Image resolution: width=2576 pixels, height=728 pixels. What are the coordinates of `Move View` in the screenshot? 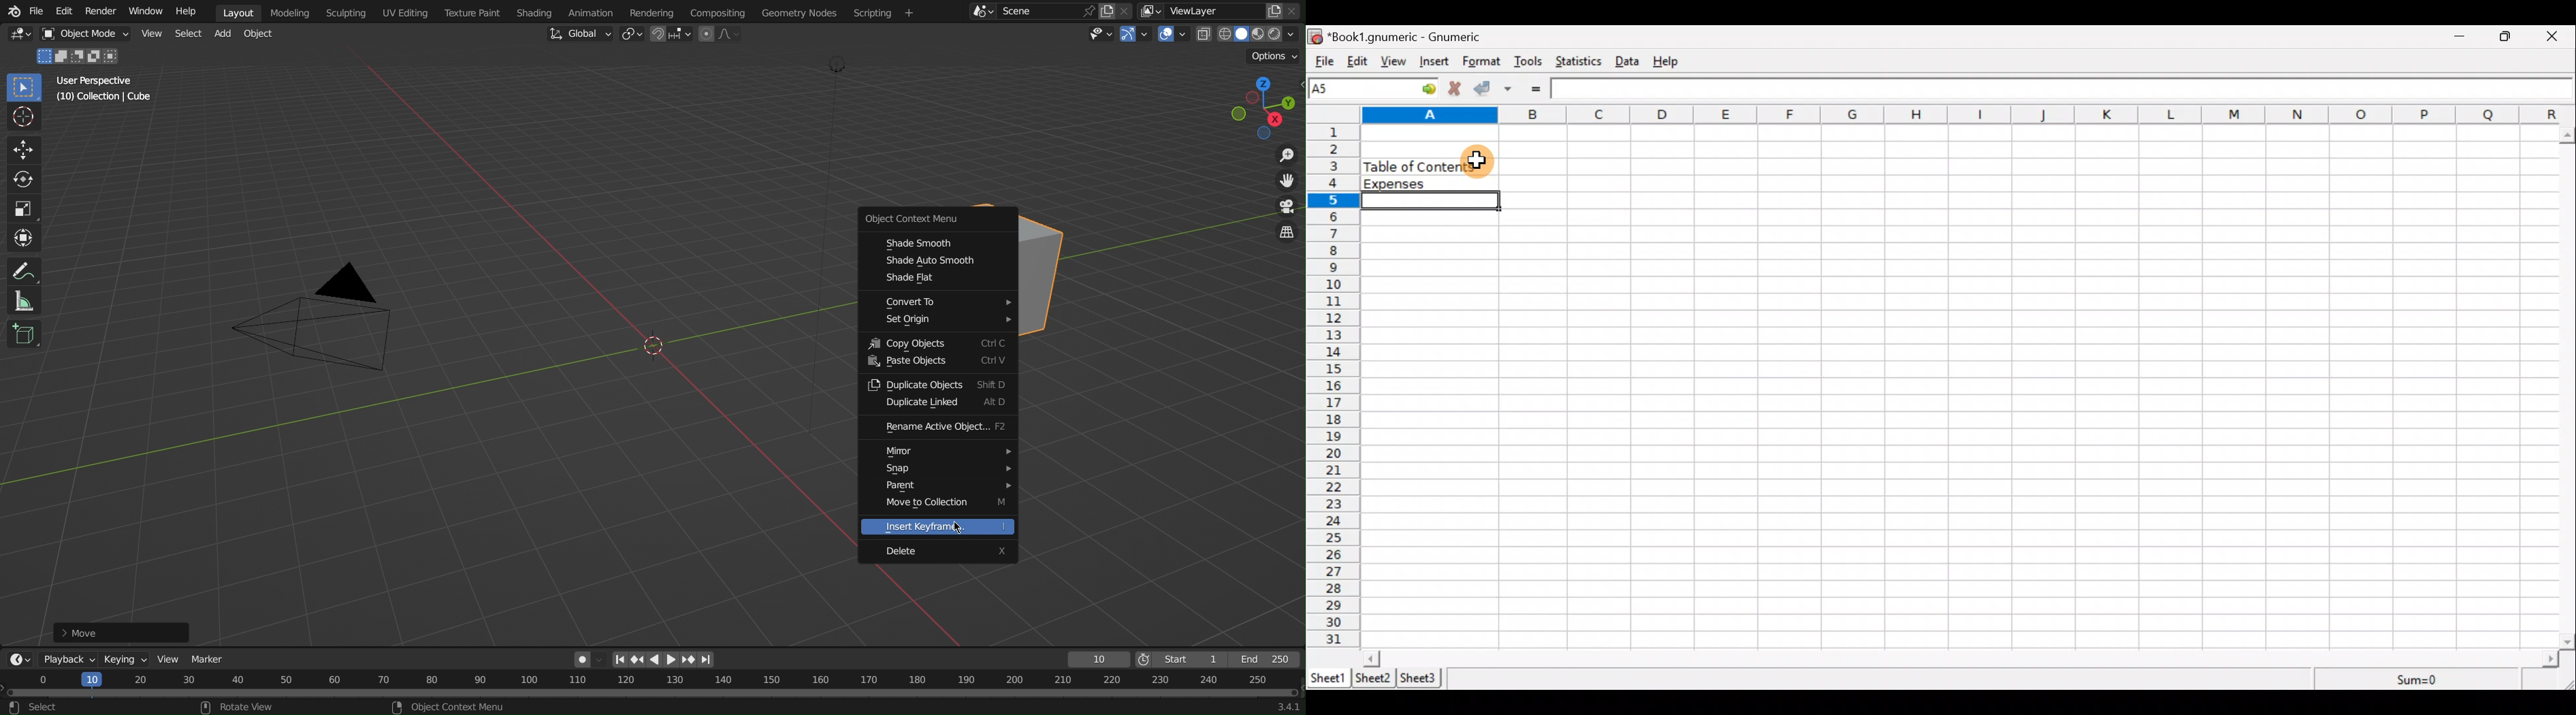 It's located at (1281, 184).